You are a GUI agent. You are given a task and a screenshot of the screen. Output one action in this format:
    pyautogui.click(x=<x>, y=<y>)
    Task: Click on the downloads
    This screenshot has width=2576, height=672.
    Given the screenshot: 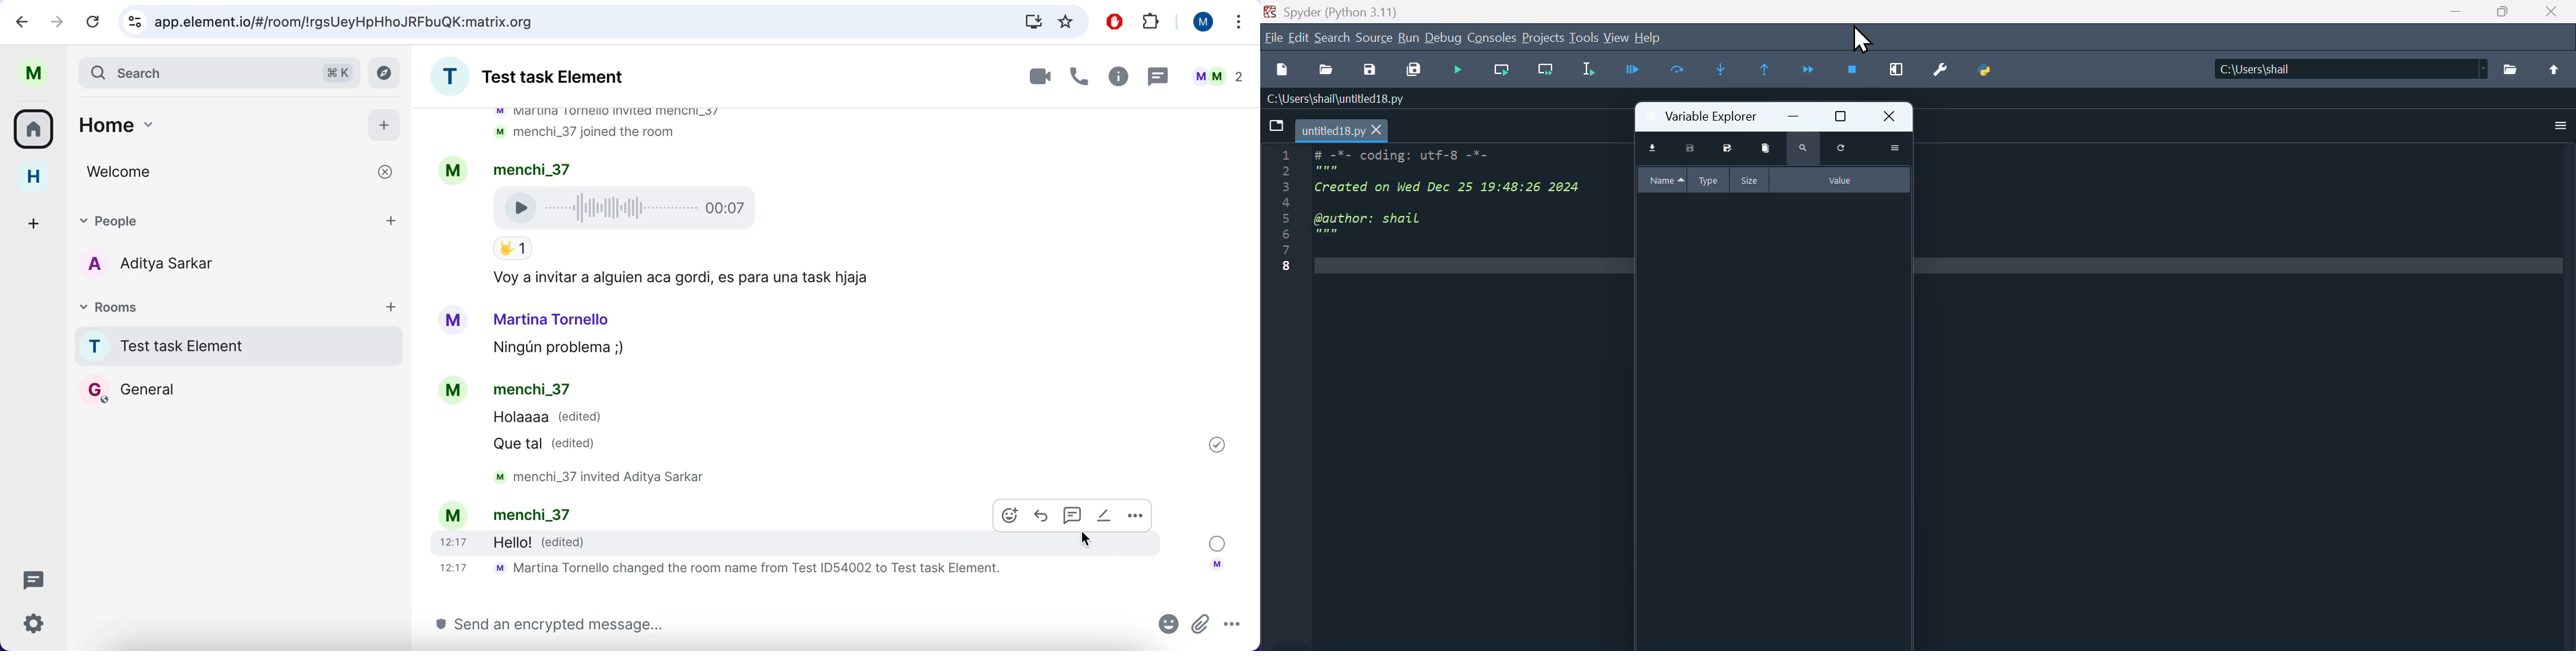 What is the action you would take?
    pyautogui.click(x=1029, y=22)
    